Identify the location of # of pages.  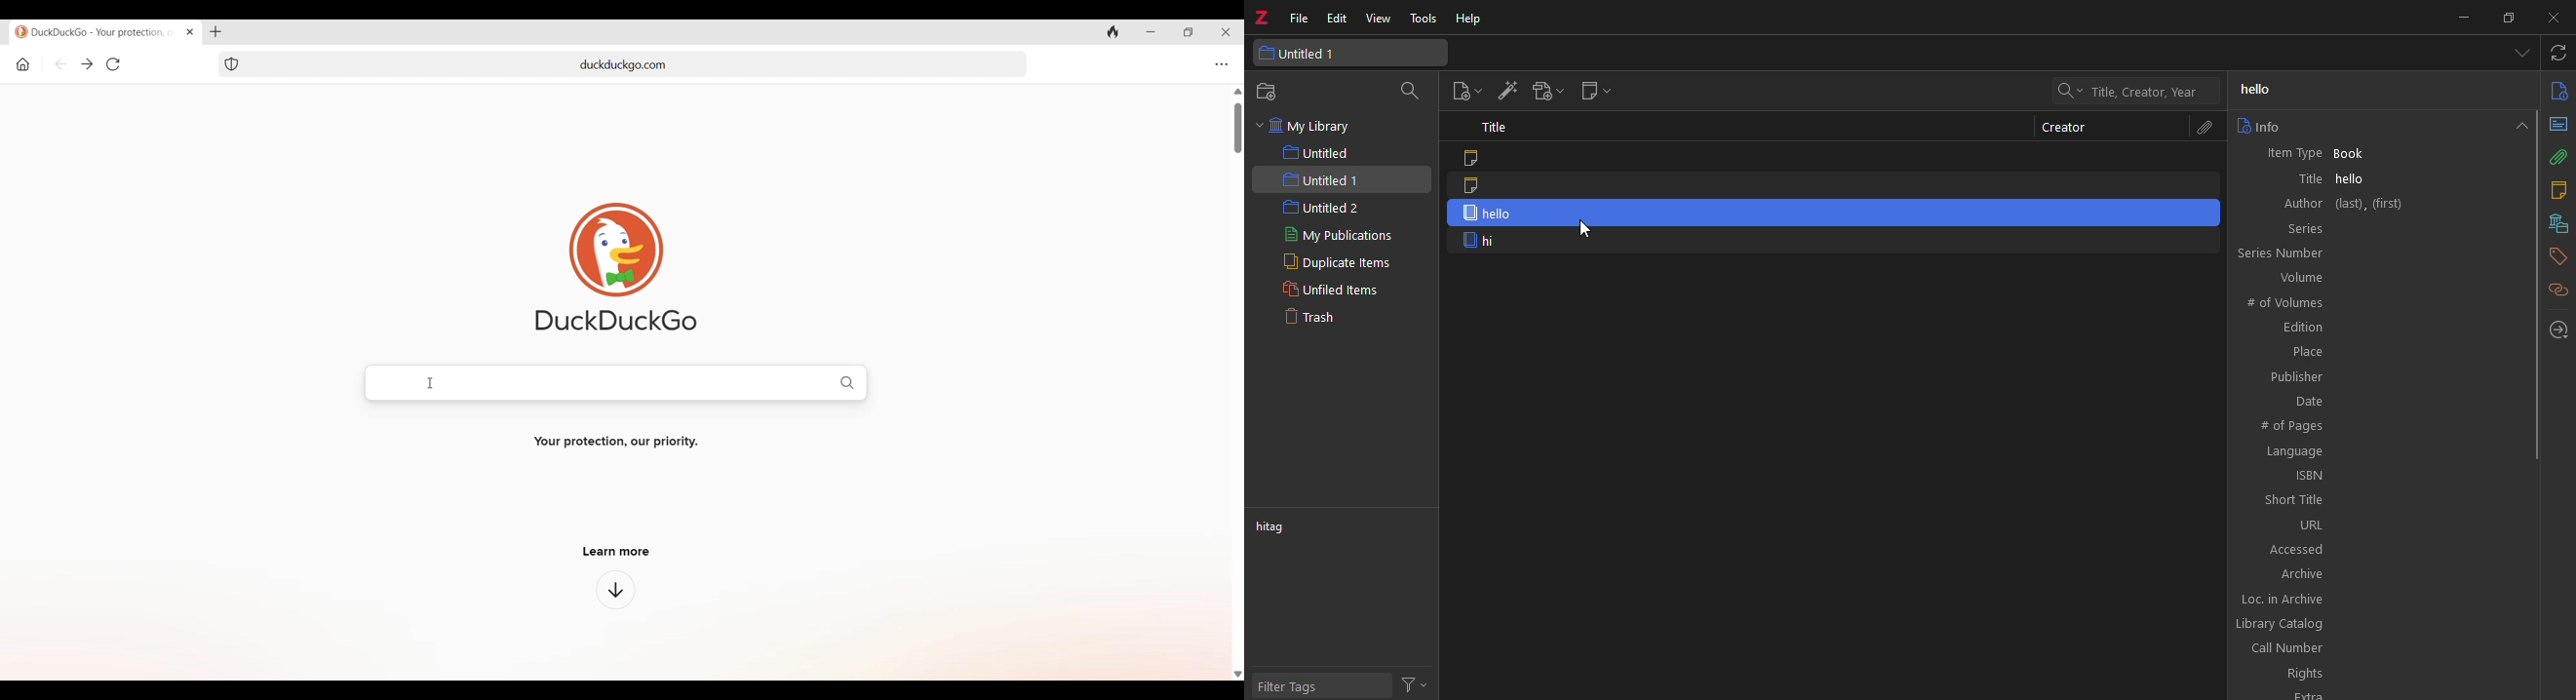
(2297, 426).